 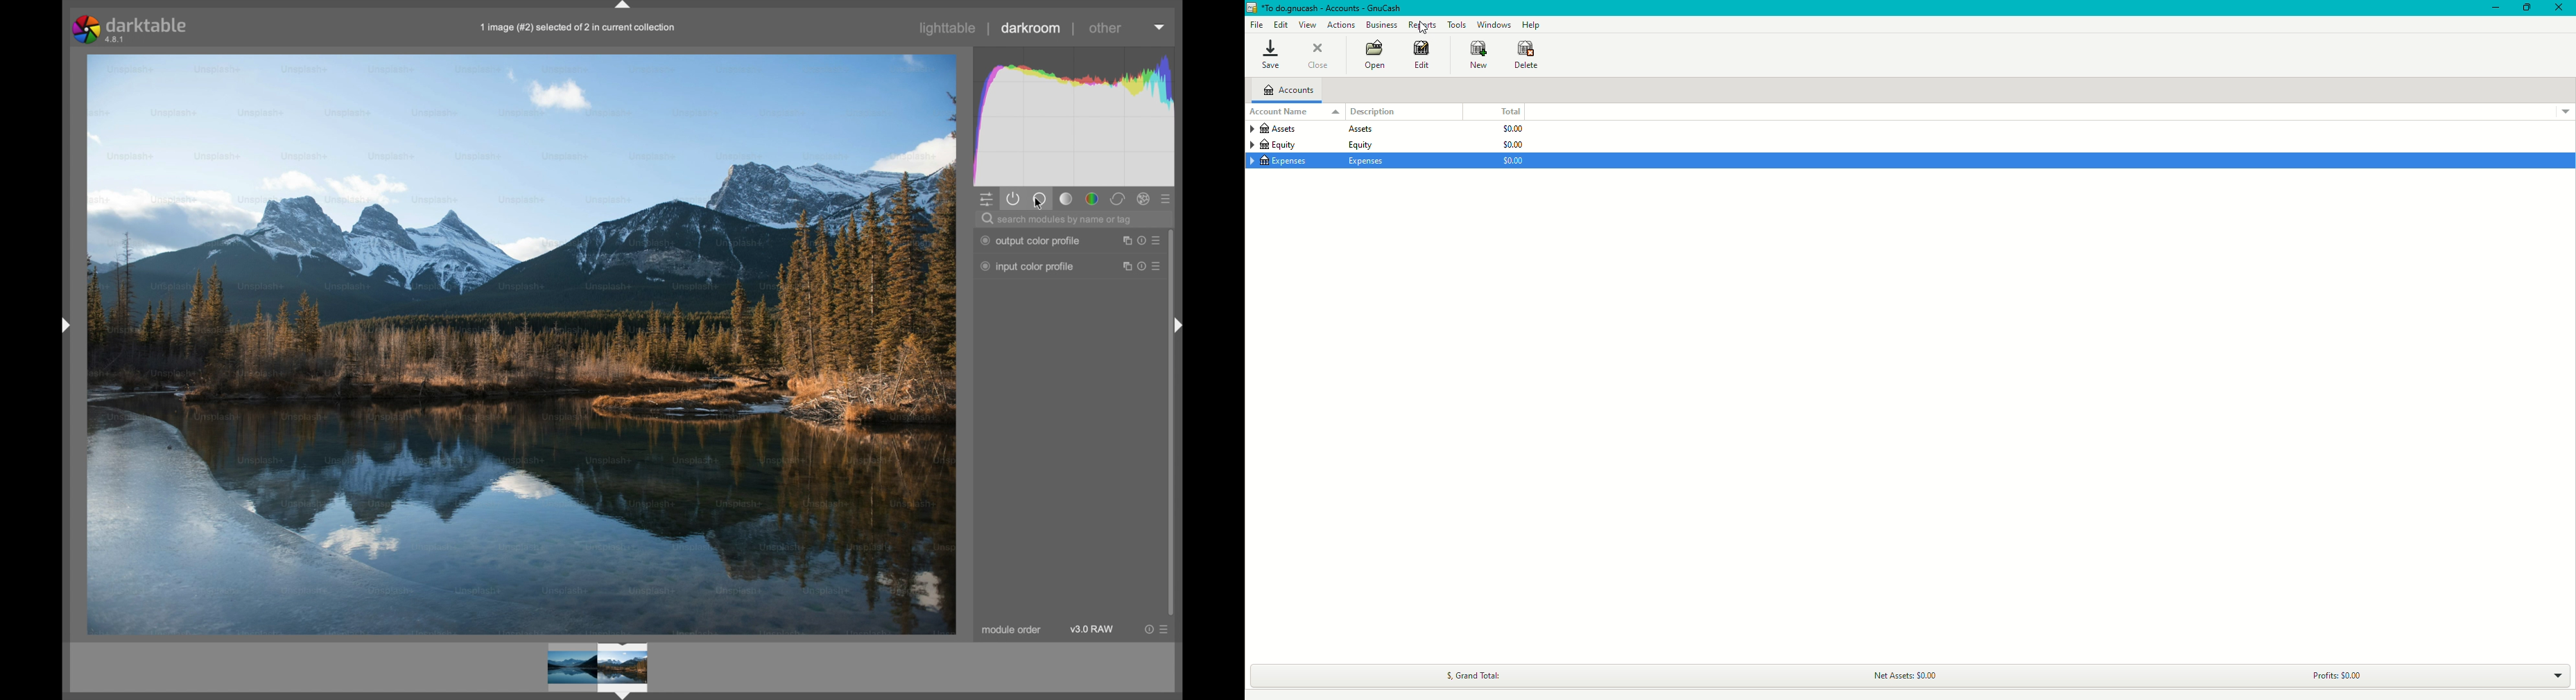 What do you see at coordinates (2559, 9) in the screenshot?
I see `Close` at bounding box center [2559, 9].